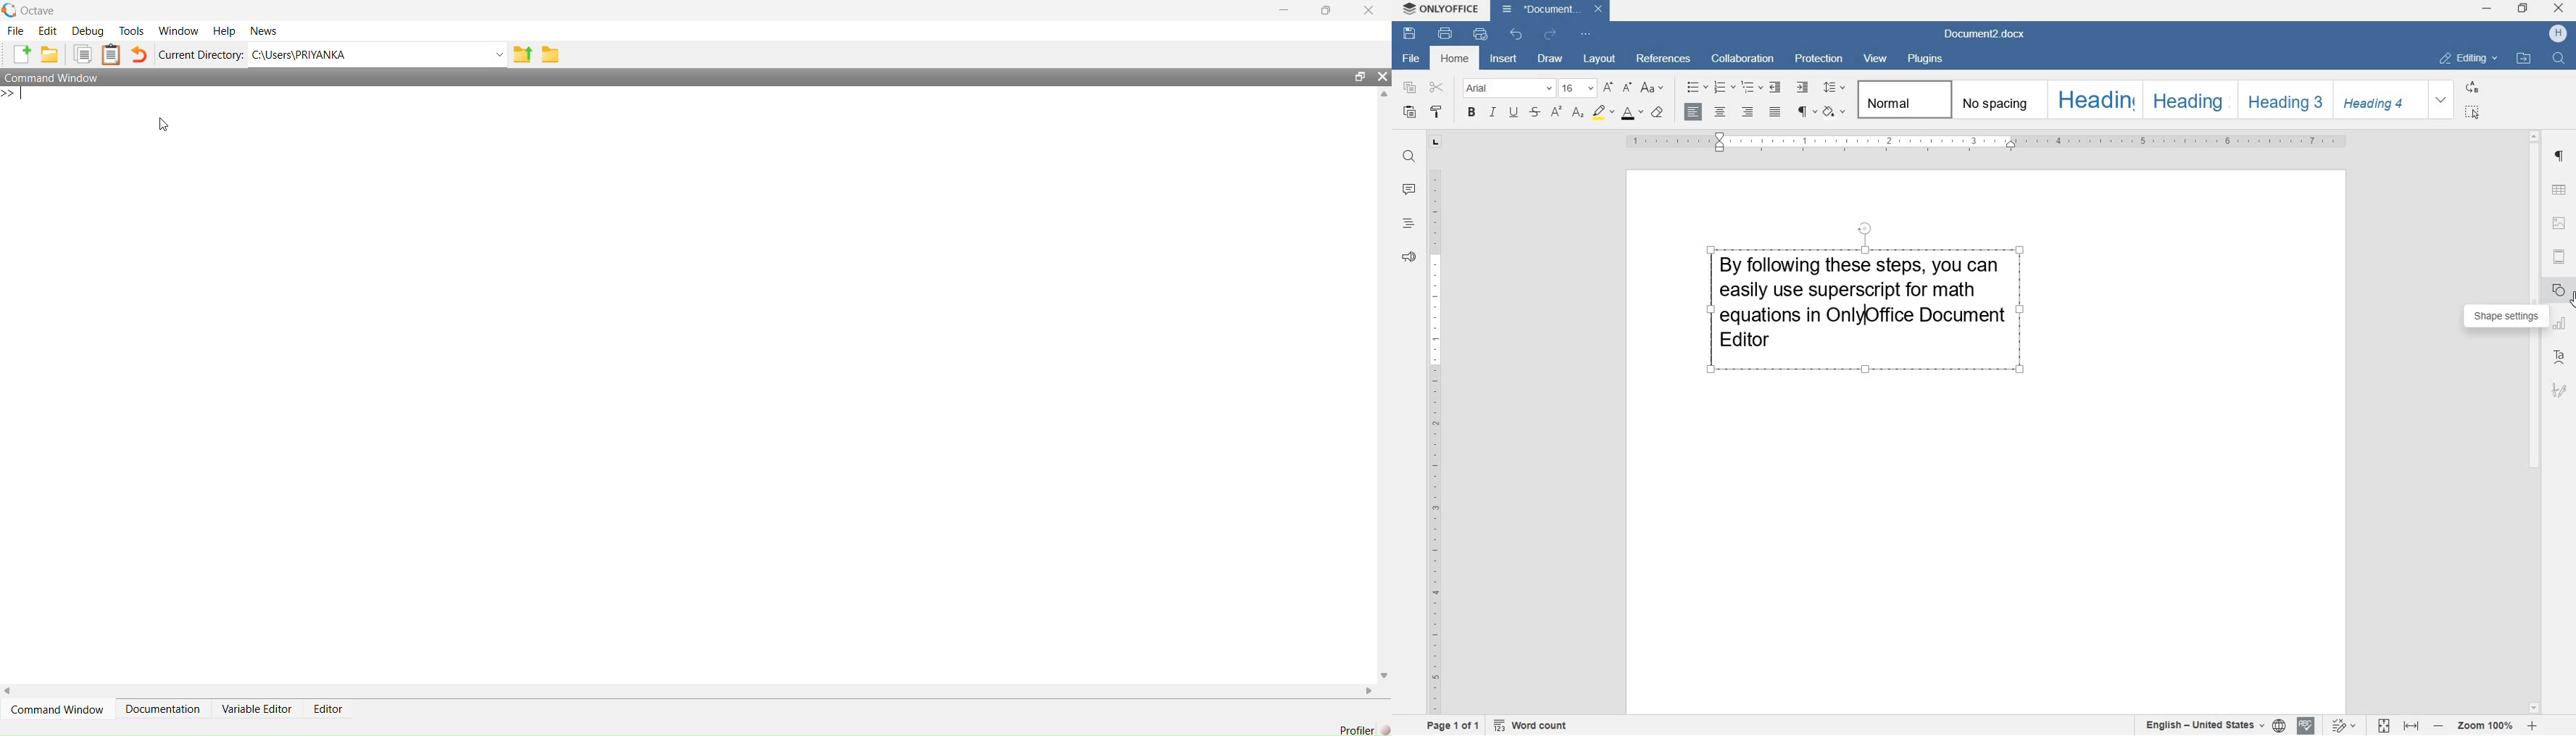 This screenshot has height=756, width=2576. Describe the element at coordinates (1535, 113) in the screenshot. I see `strikethrough` at that location.